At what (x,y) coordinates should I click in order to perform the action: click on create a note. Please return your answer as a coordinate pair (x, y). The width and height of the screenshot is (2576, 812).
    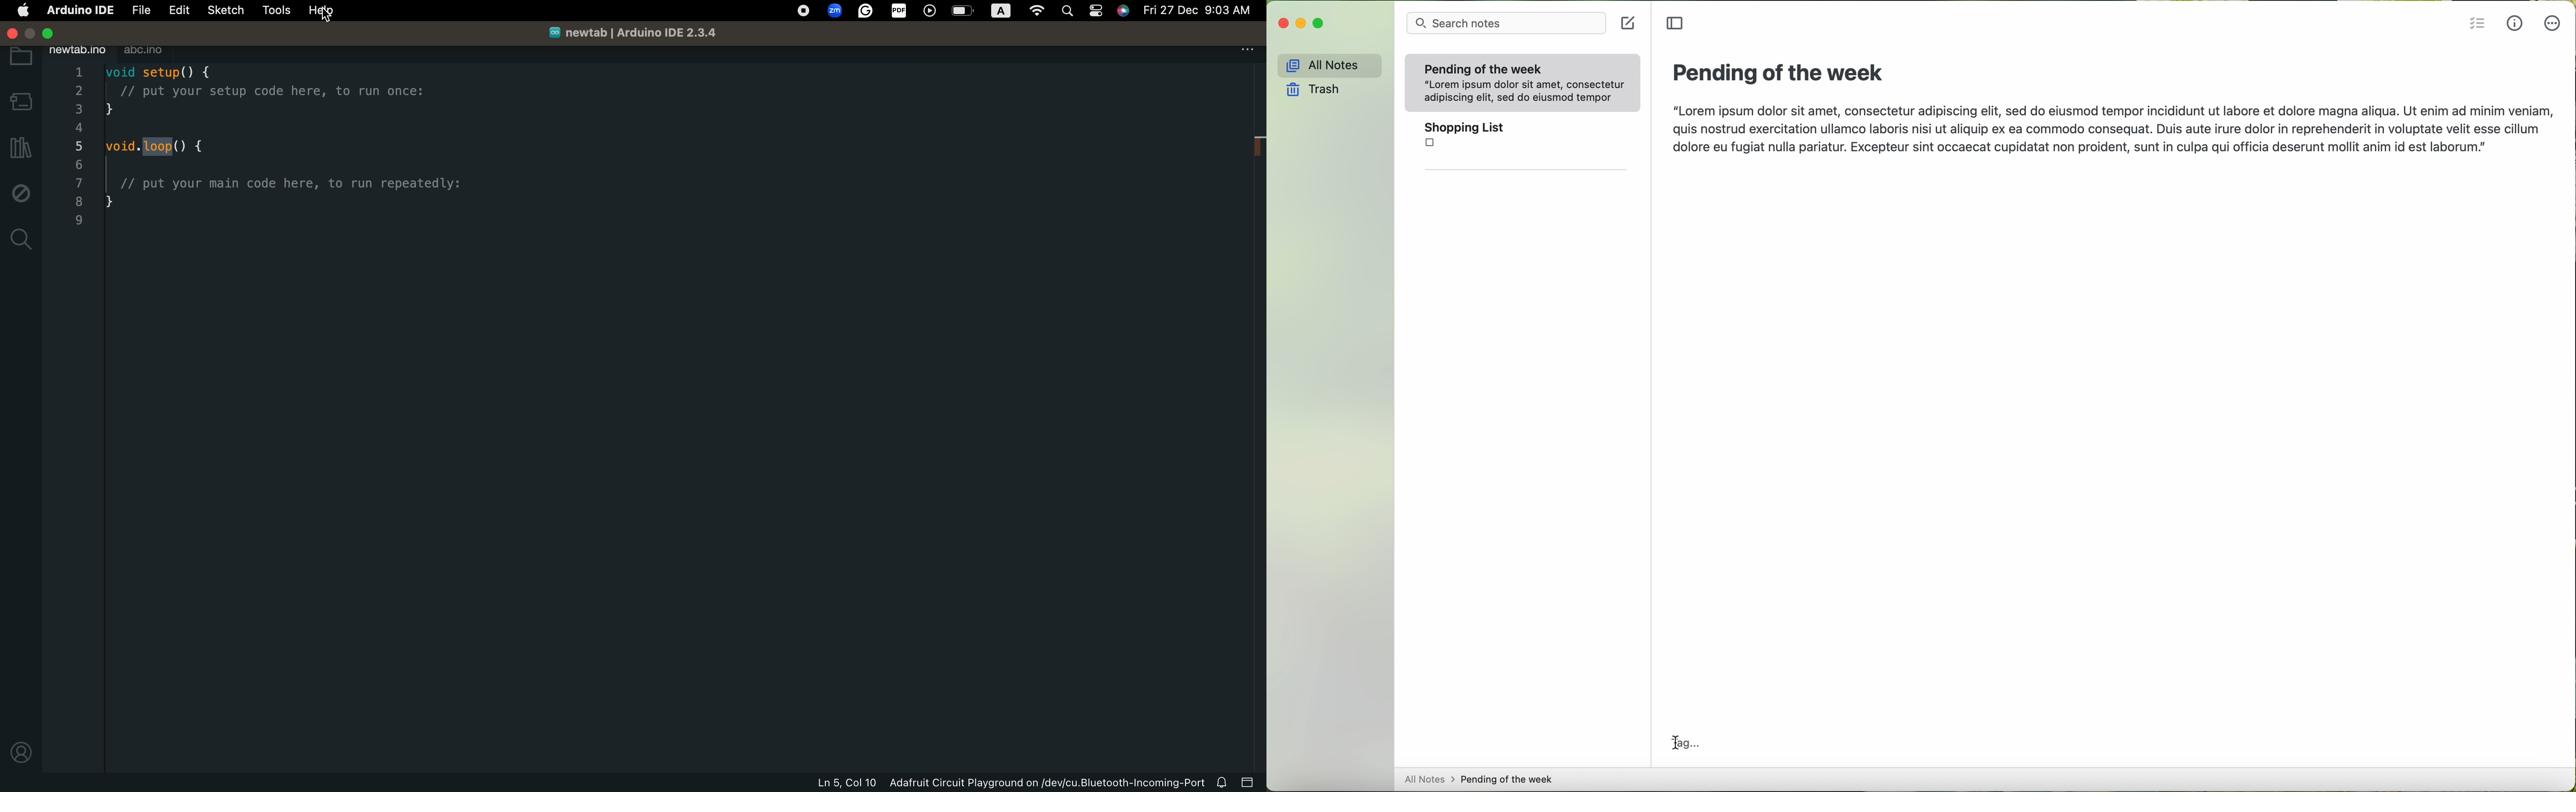
    Looking at the image, I should click on (1631, 24).